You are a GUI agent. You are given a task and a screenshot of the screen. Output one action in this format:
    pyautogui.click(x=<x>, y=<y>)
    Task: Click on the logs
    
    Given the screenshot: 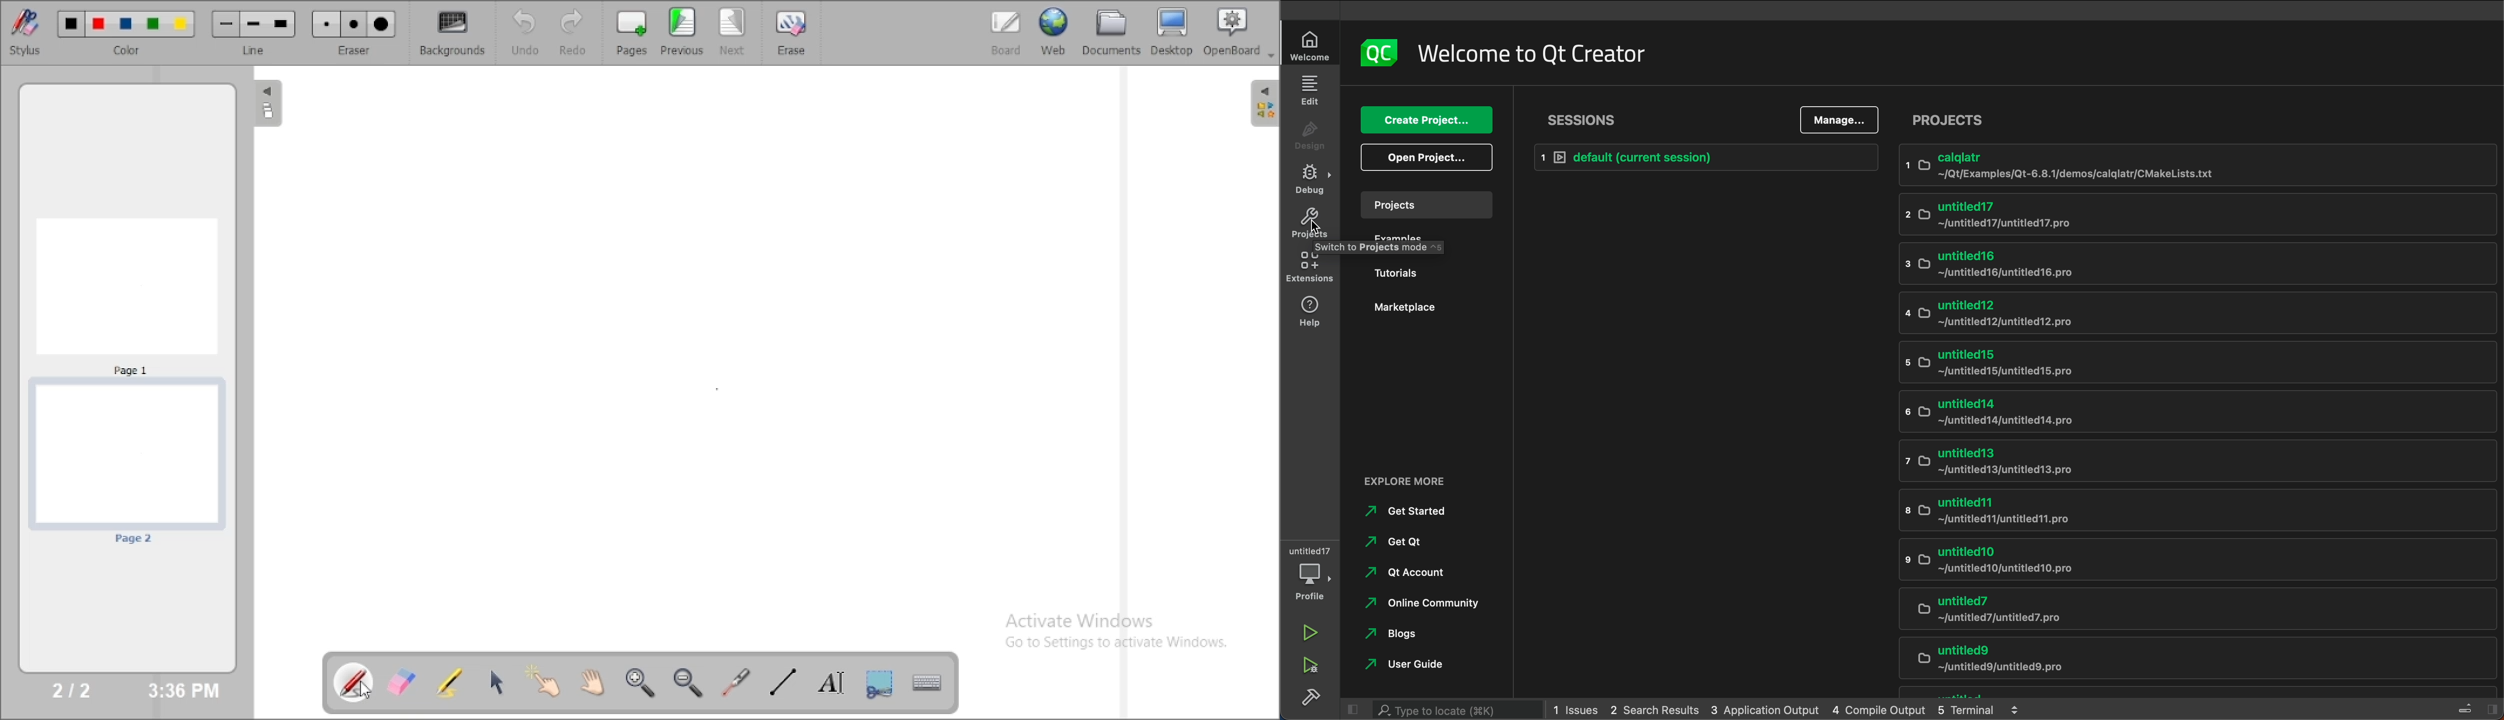 What is the action you would take?
    pyautogui.click(x=1801, y=709)
    